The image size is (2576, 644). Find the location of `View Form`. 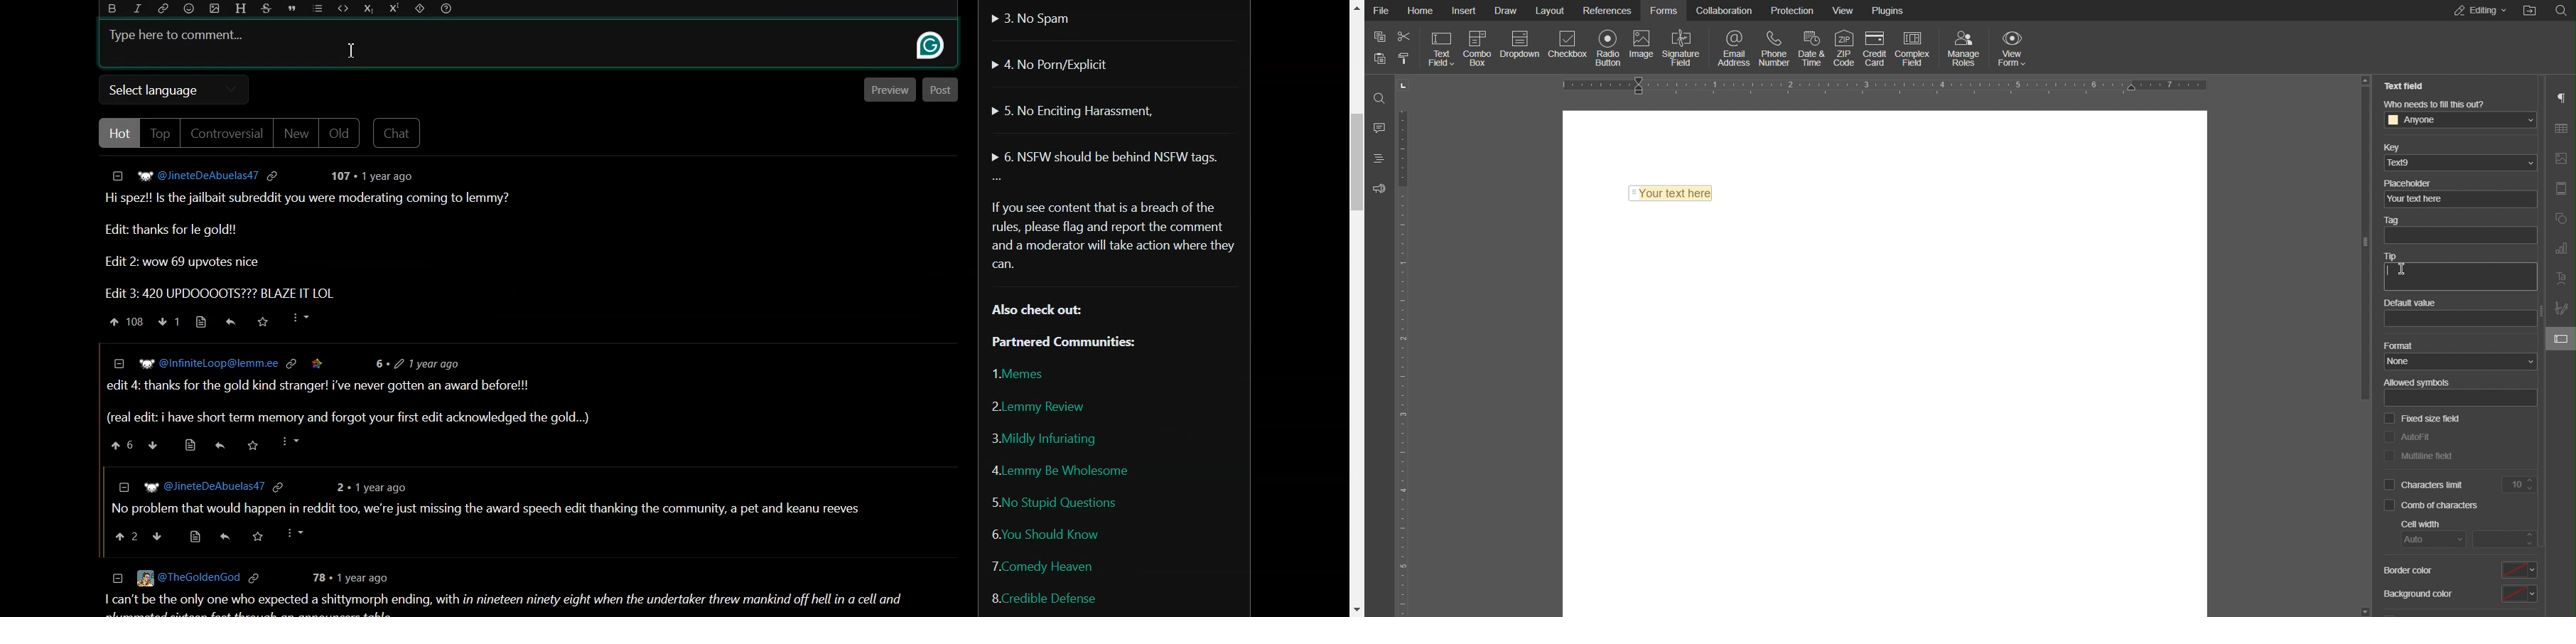

View Form is located at coordinates (2013, 47).